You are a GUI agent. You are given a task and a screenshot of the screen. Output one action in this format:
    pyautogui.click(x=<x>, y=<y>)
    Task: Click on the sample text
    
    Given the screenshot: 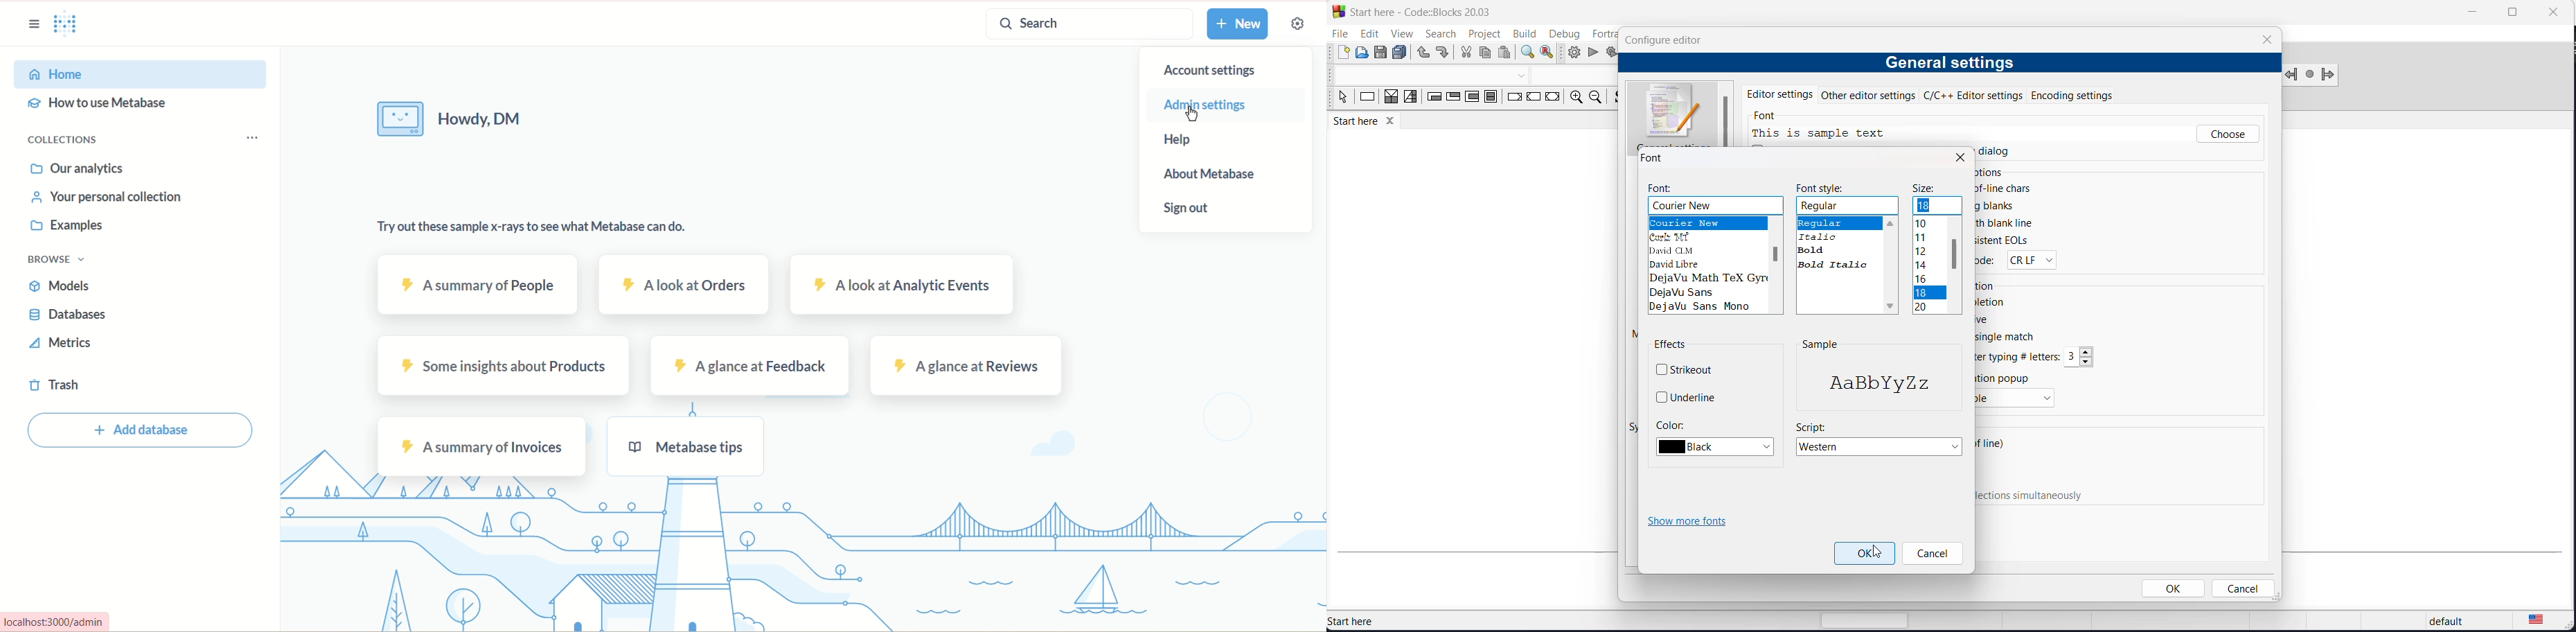 What is the action you would take?
    pyautogui.click(x=1876, y=384)
    